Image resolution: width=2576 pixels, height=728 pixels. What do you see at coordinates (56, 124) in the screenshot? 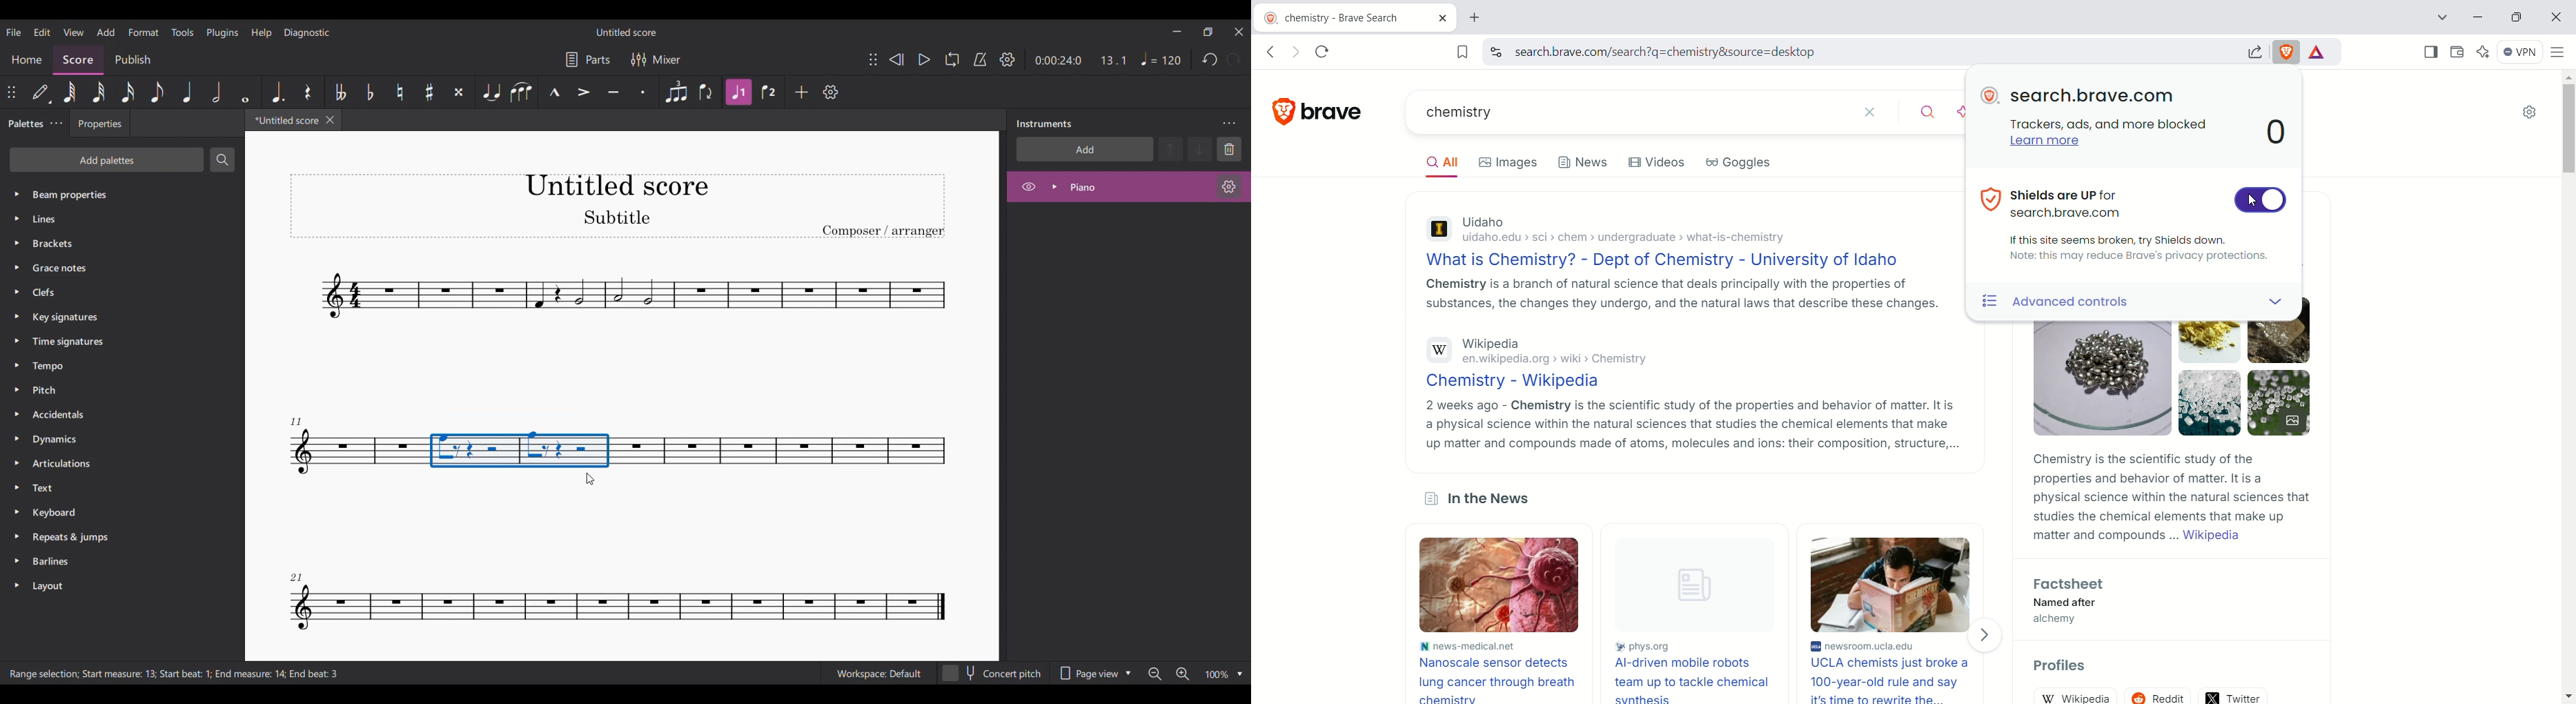
I see `More settings` at bounding box center [56, 124].